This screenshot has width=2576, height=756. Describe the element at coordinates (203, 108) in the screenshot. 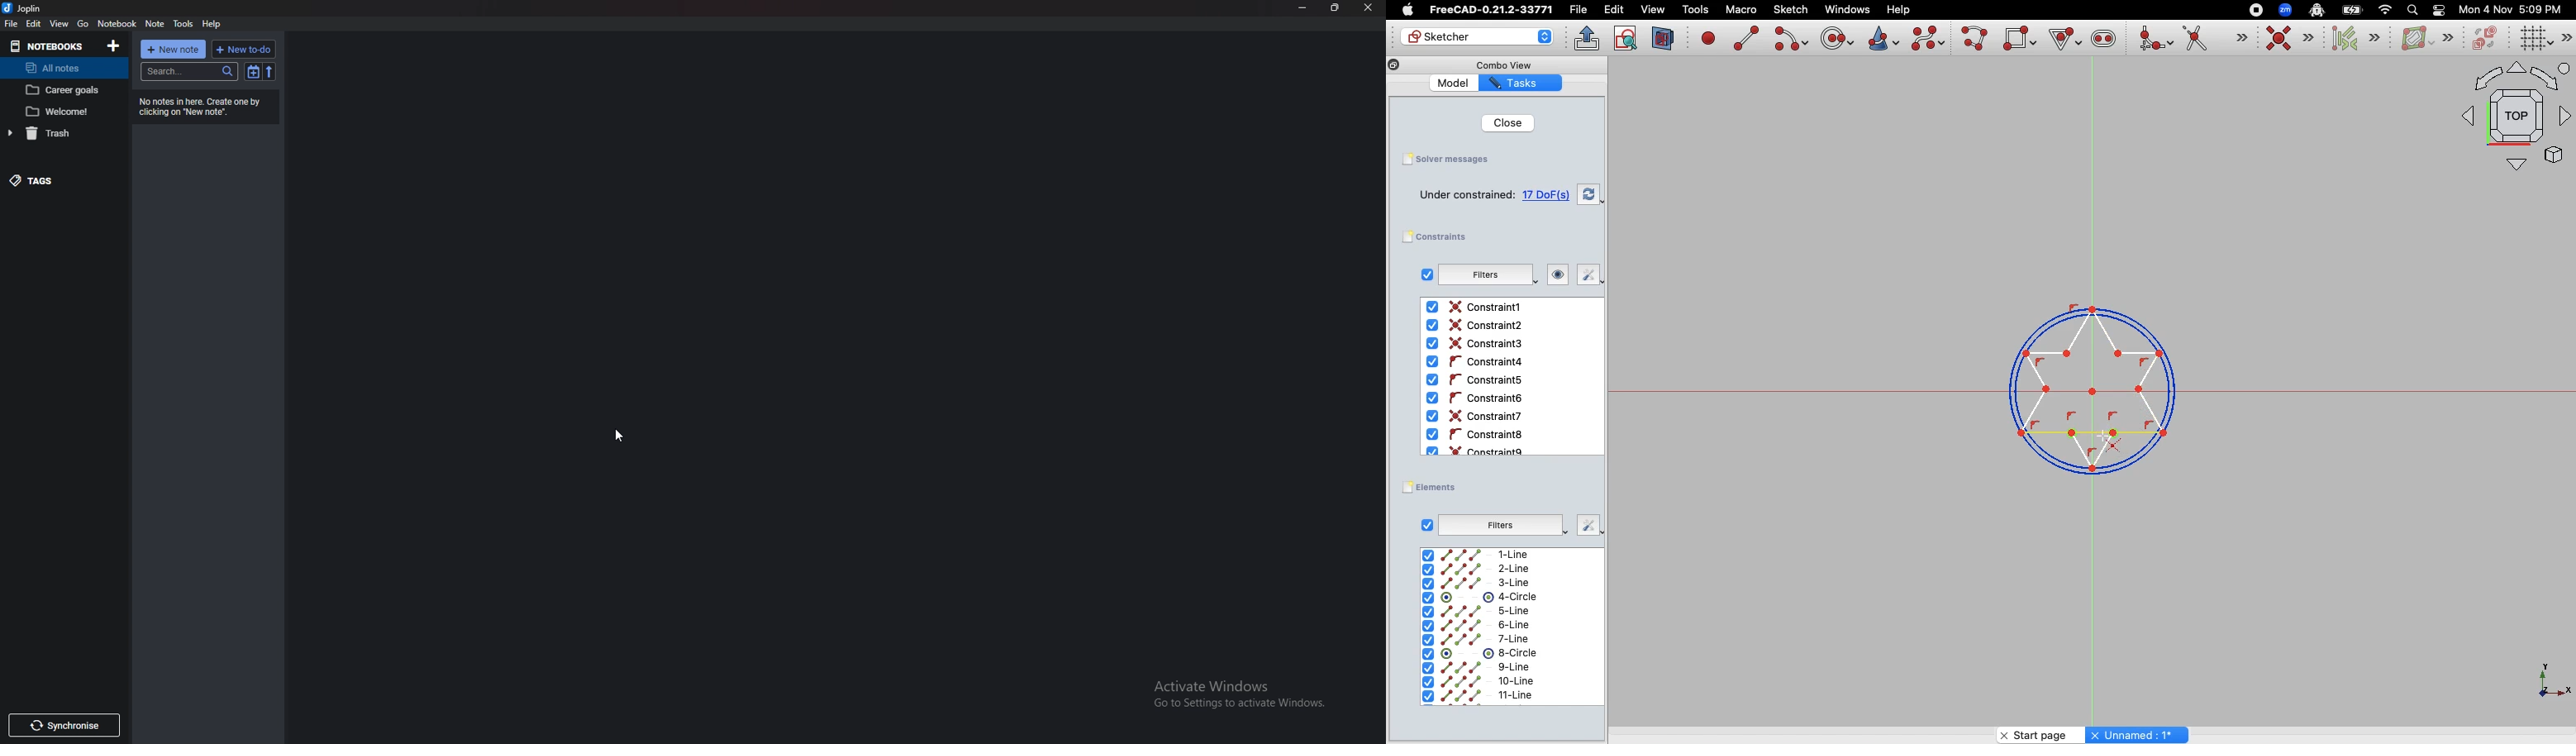

I see `info` at that location.